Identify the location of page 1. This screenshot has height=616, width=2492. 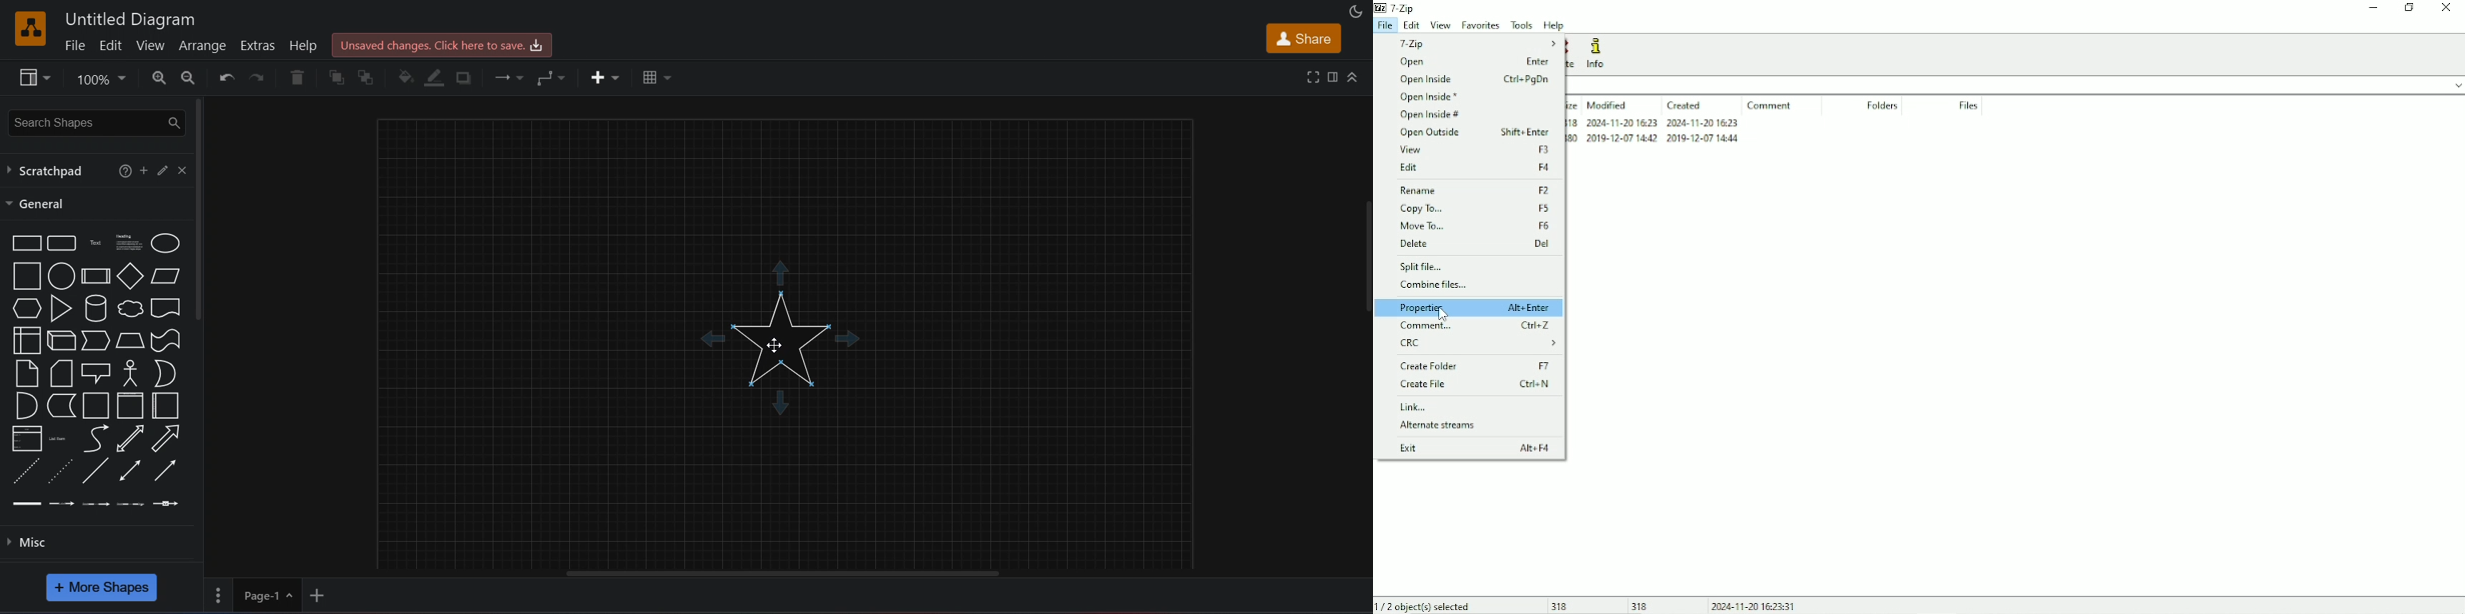
(255, 596).